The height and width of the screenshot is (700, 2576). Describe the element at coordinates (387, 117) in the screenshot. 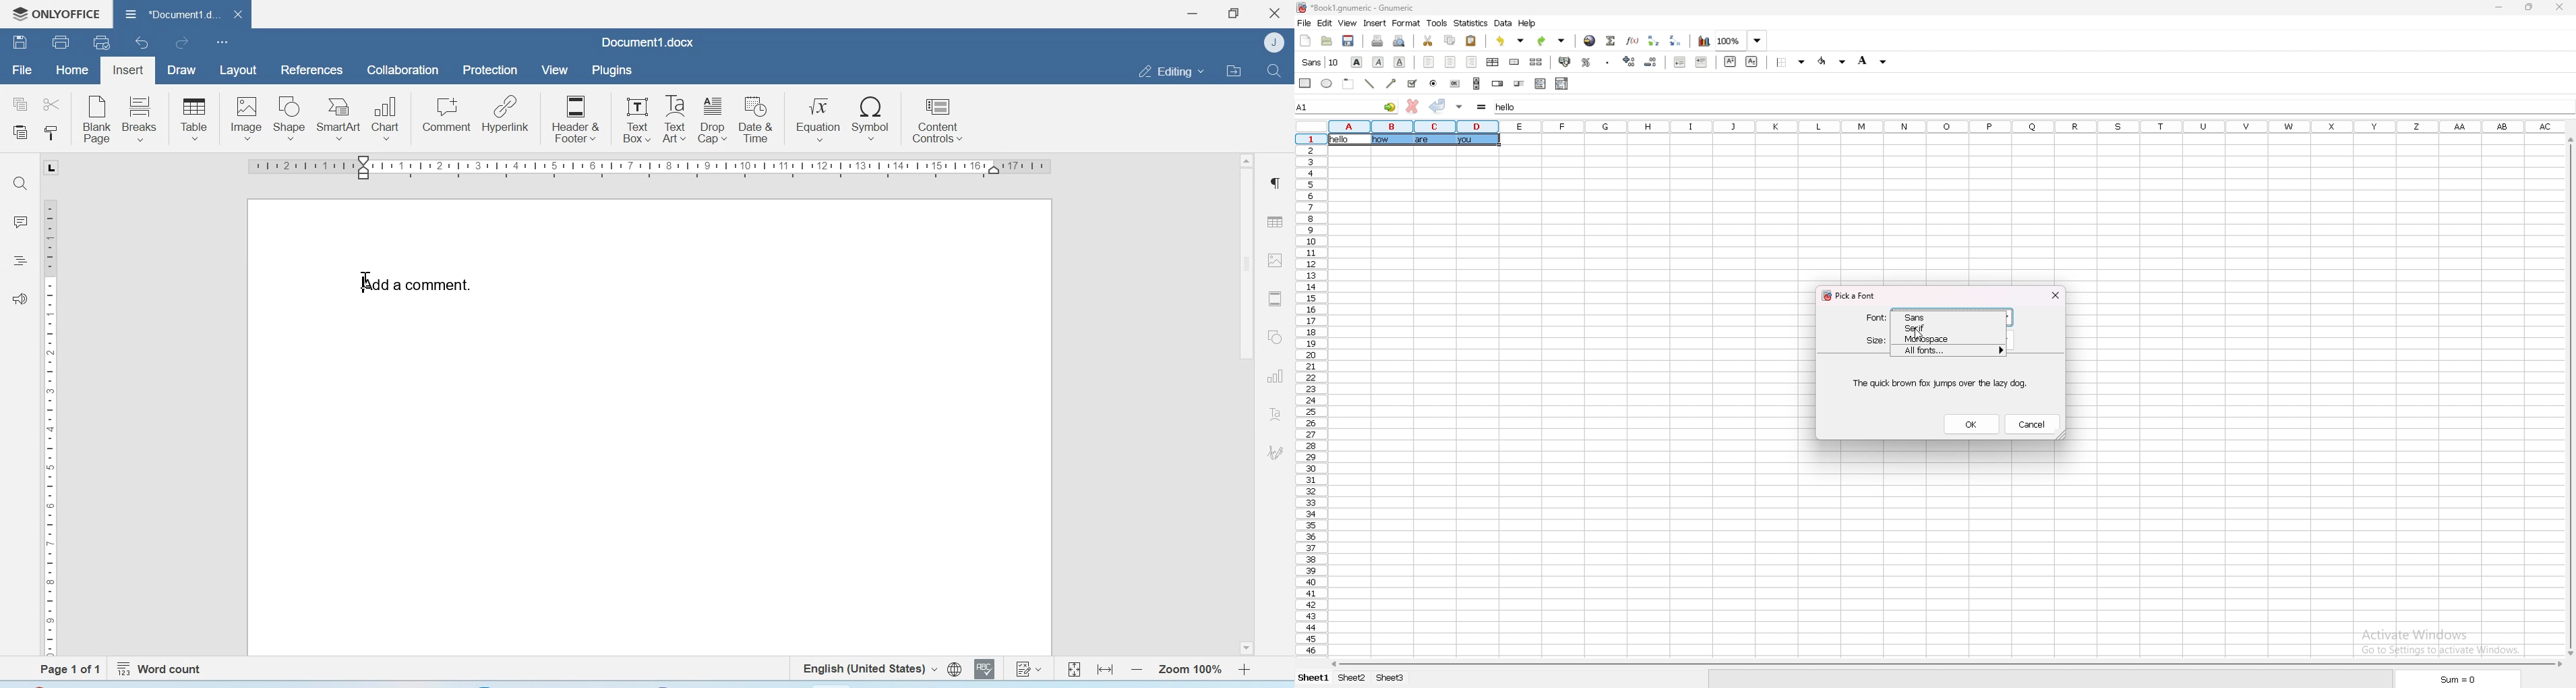

I see `Chart` at that location.